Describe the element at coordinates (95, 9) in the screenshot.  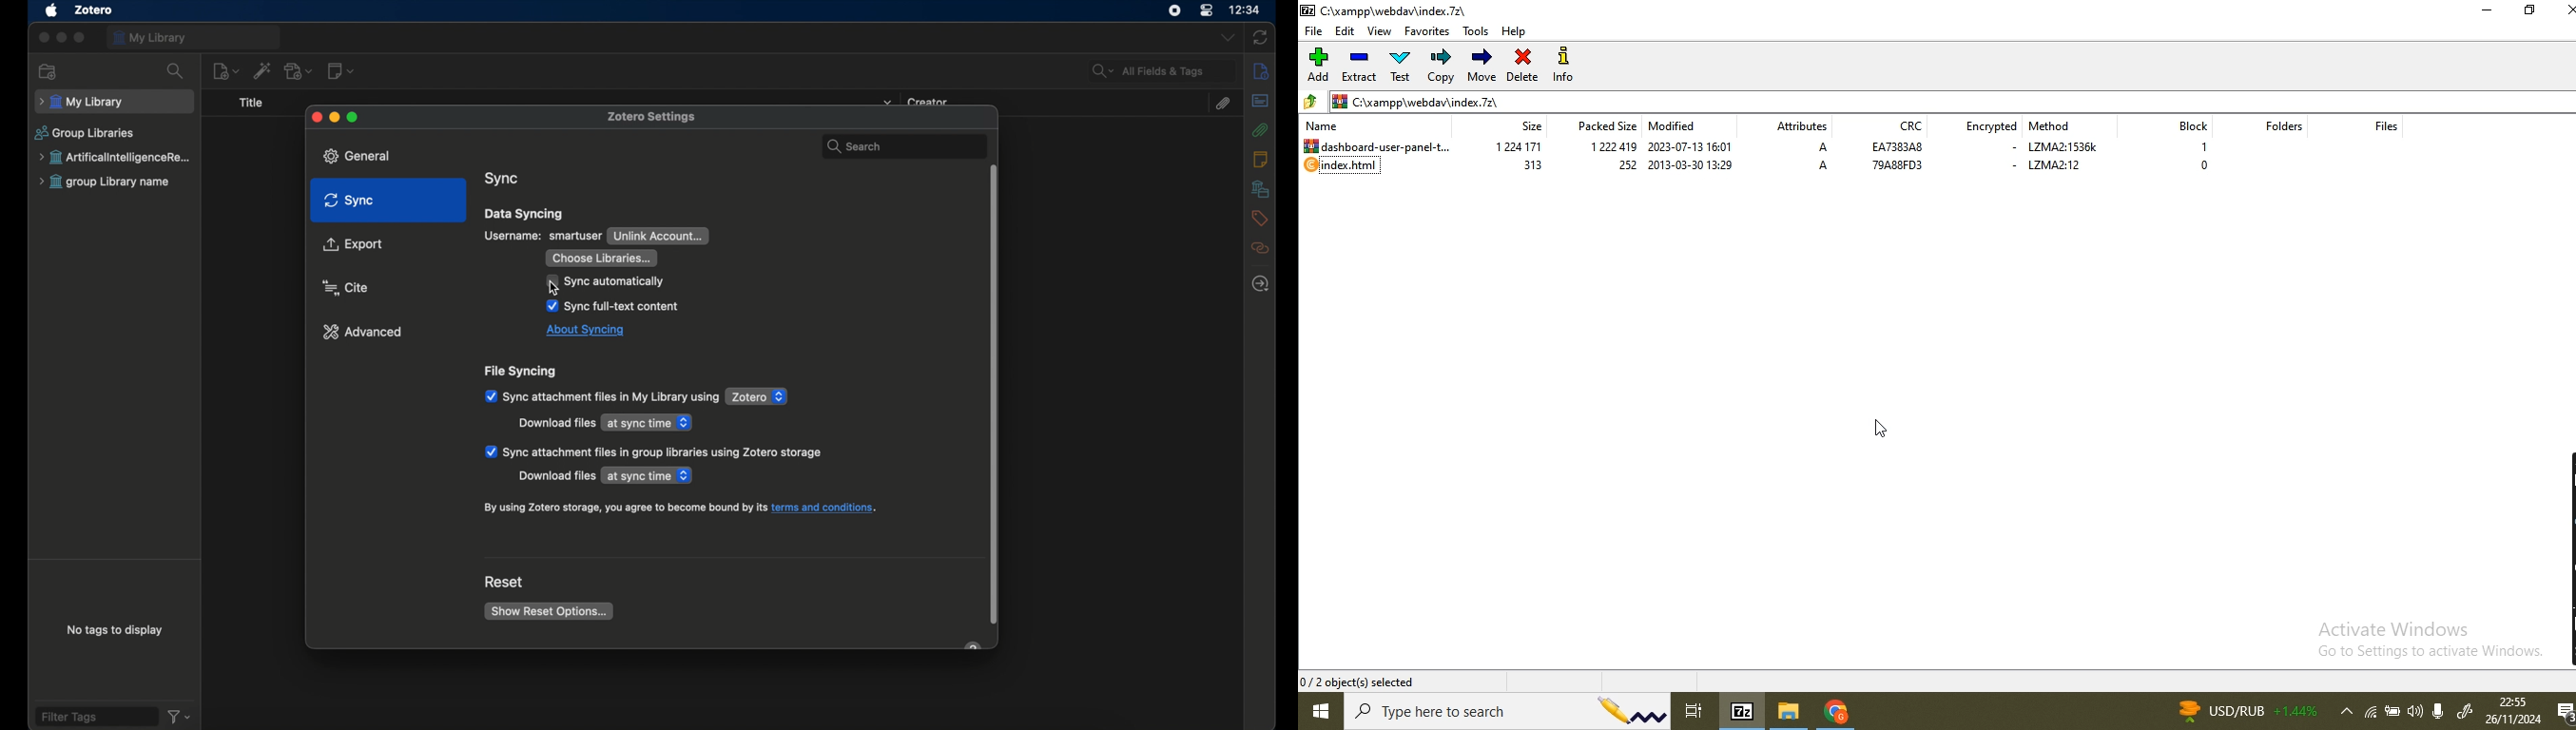
I see `zotero` at that location.